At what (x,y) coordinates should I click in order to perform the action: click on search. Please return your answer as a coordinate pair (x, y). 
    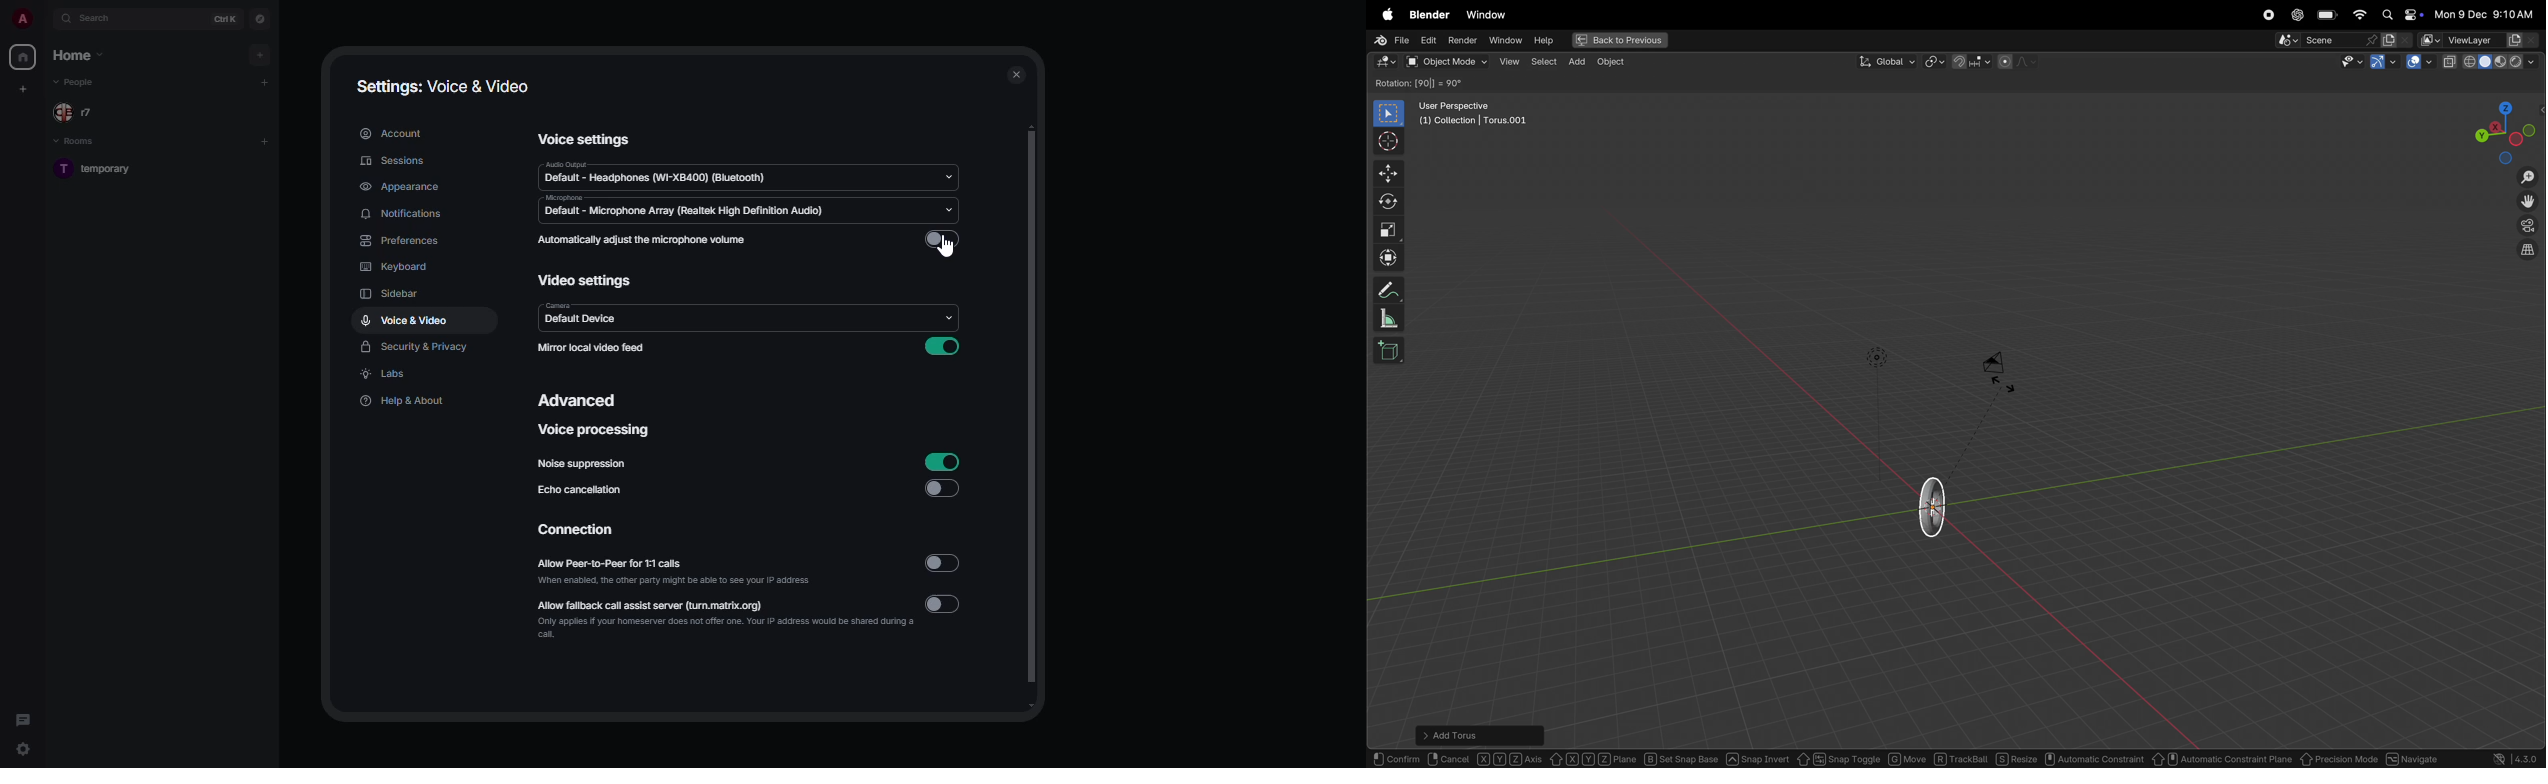
    Looking at the image, I should click on (95, 19).